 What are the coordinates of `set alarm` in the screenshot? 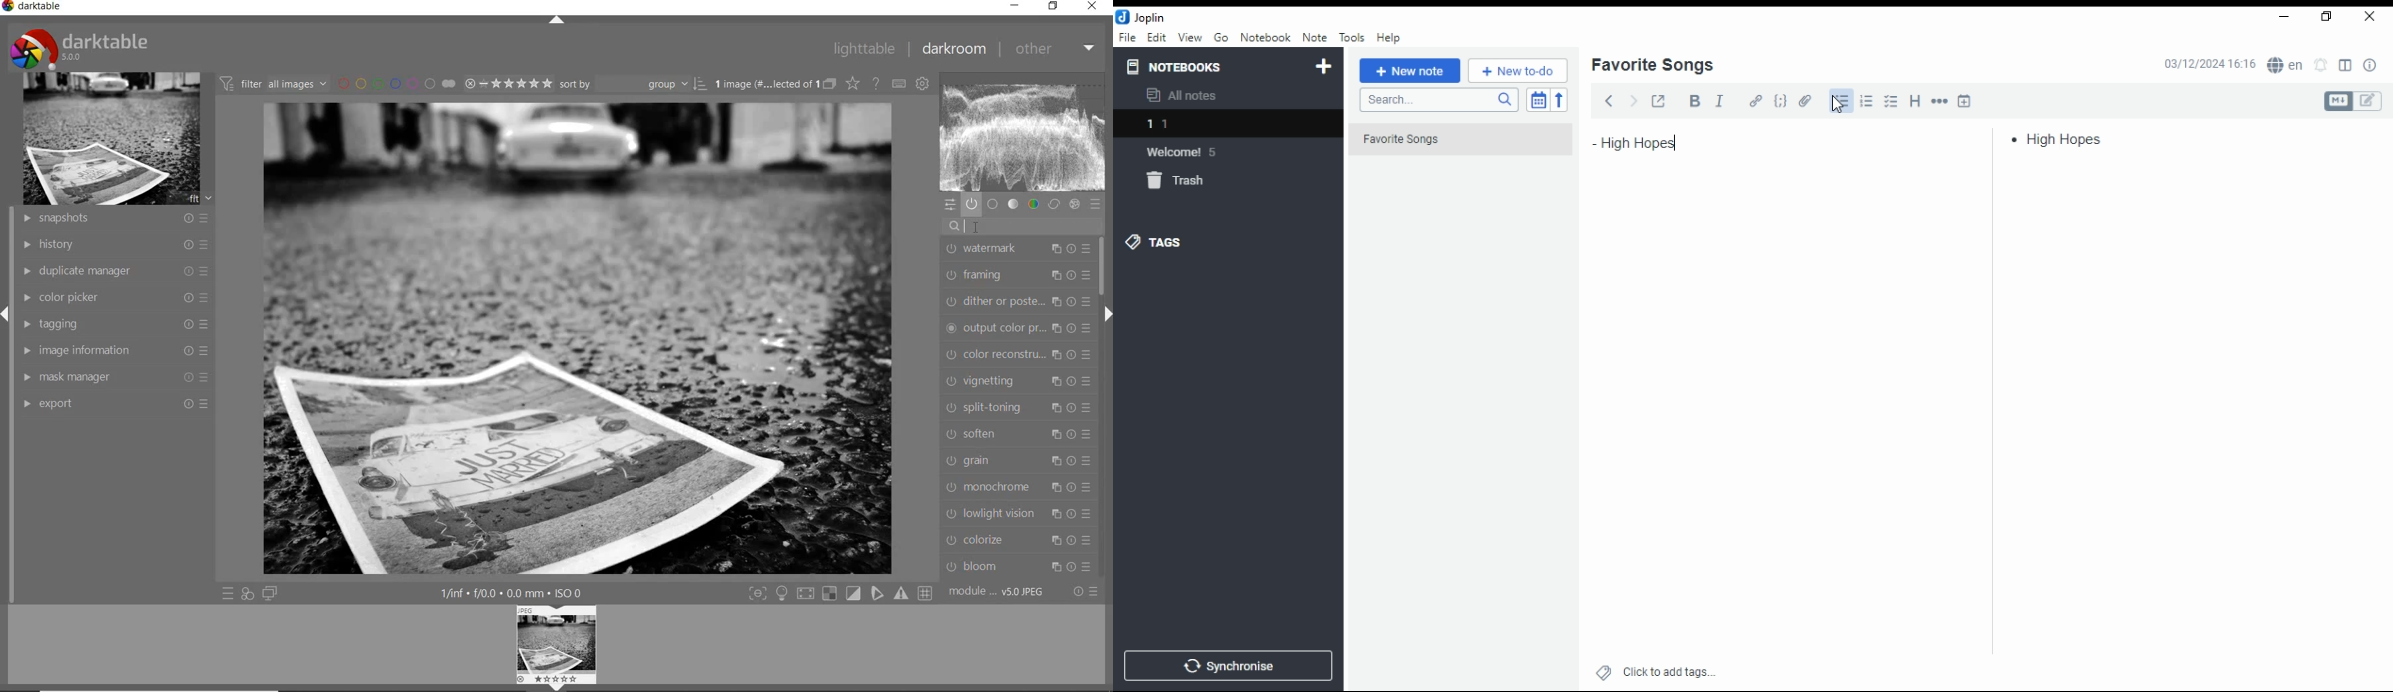 It's located at (2322, 65).